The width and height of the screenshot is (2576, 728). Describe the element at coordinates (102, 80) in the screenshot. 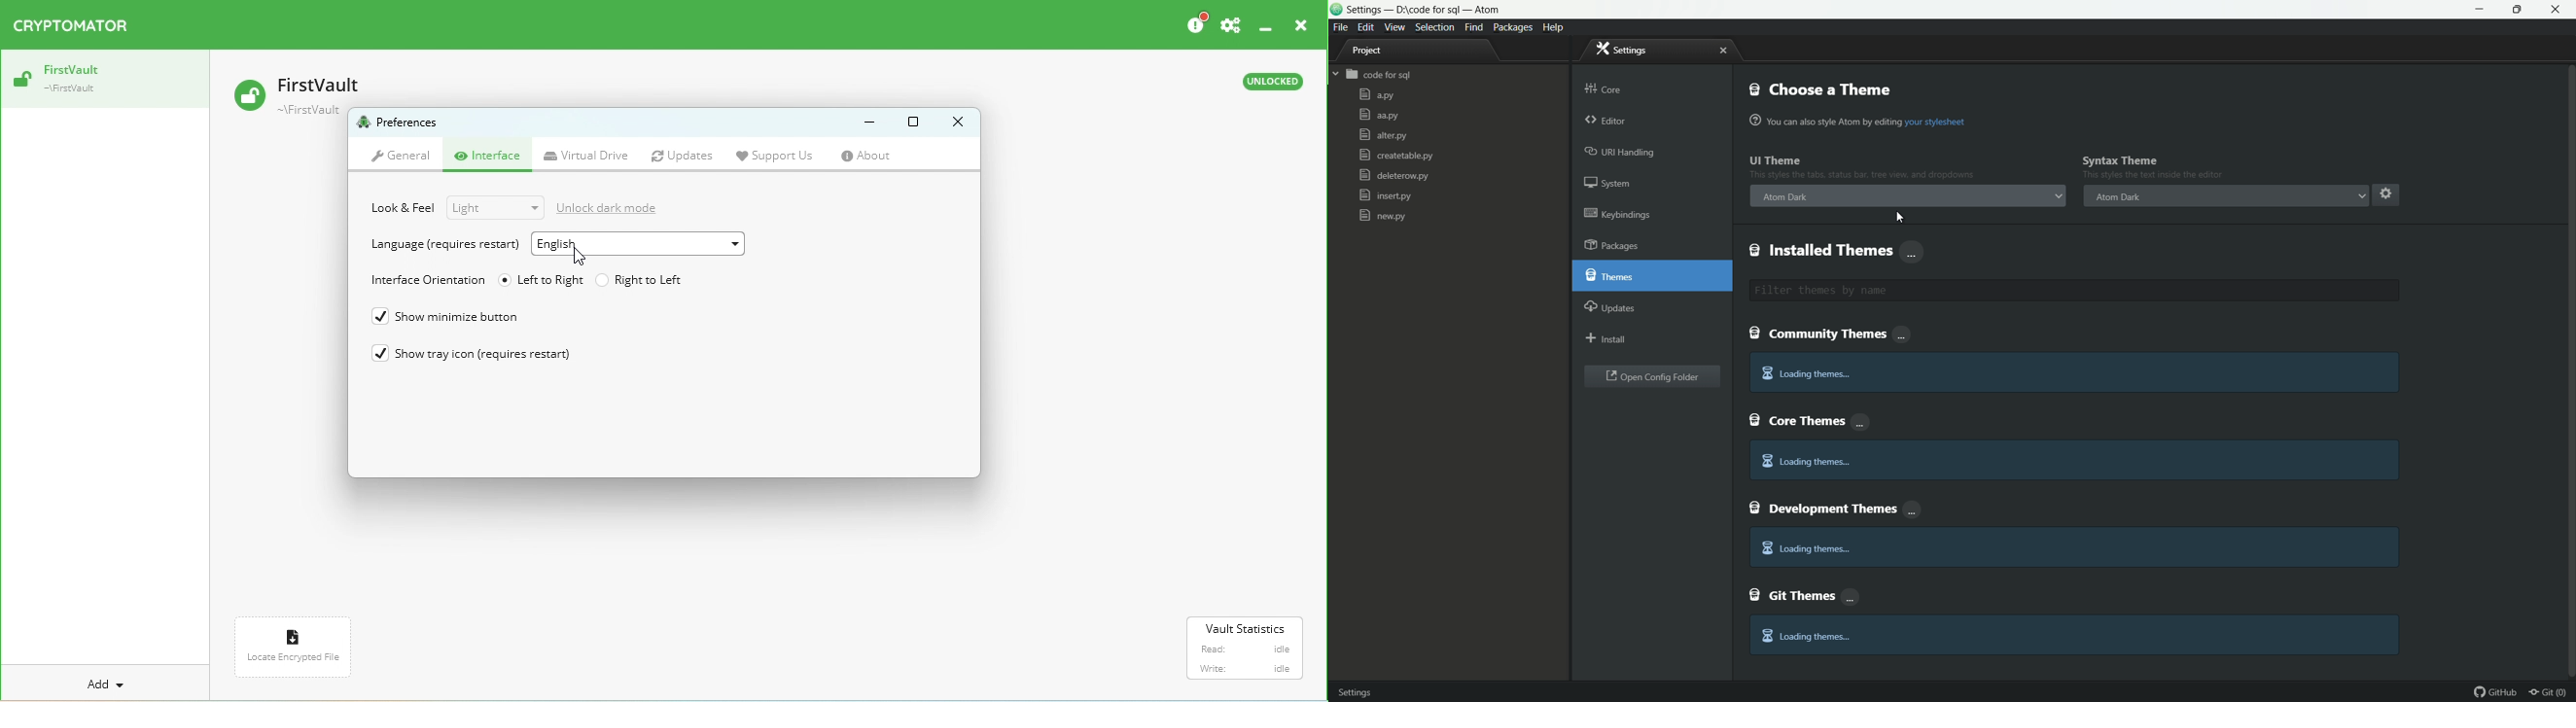

I see `Vault` at that location.